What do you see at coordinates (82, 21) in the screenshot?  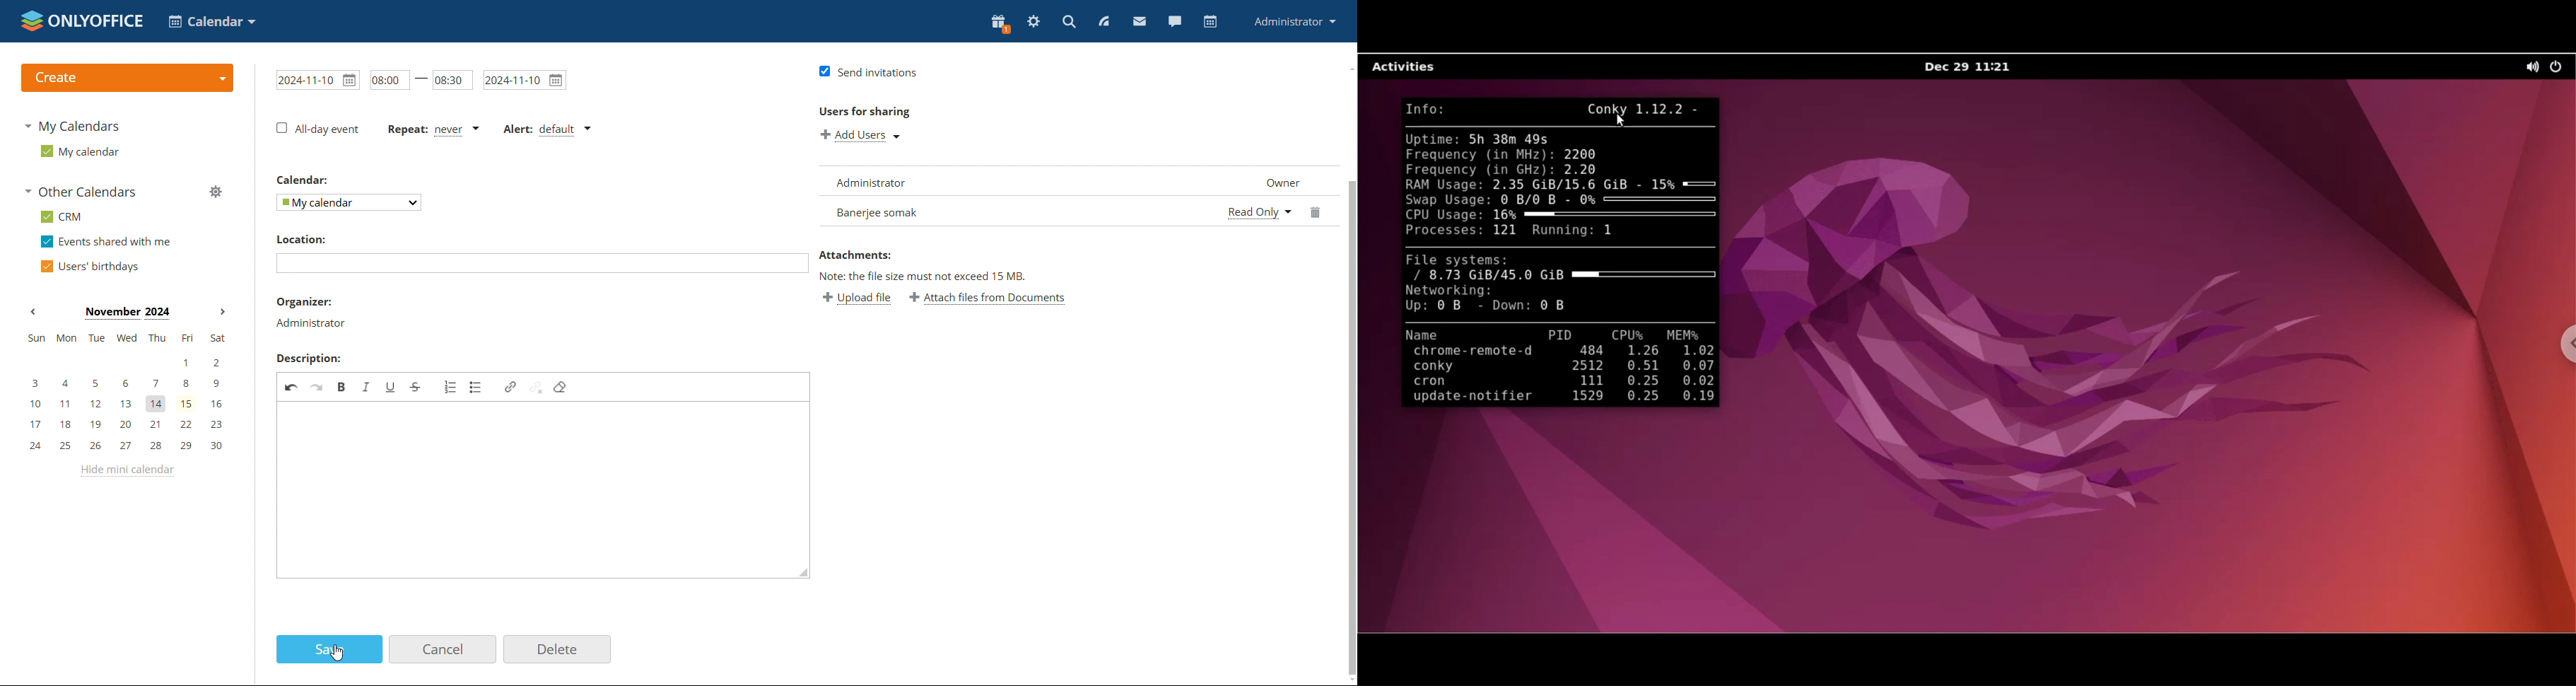 I see `logo` at bounding box center [82, 21].